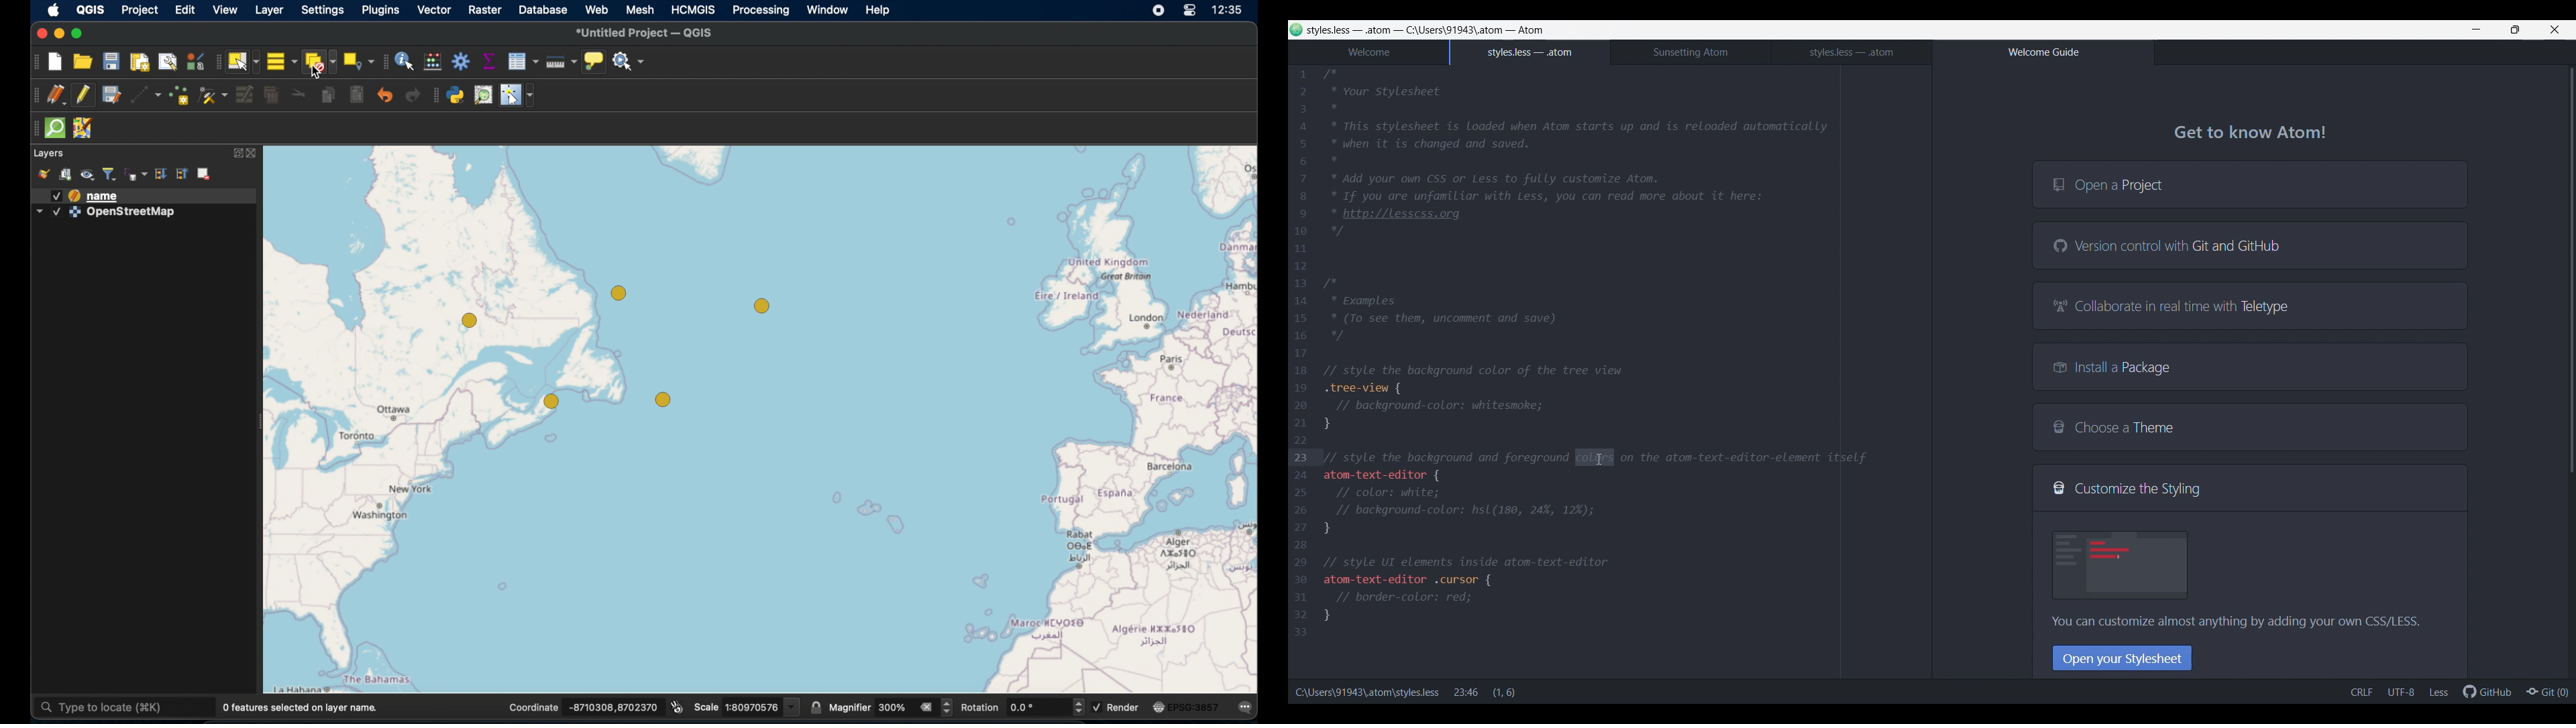  What do you see at coordinates (648, 32) in the screenshot?
I see `untitled project - QGIS` at bounding box center [648, 32].